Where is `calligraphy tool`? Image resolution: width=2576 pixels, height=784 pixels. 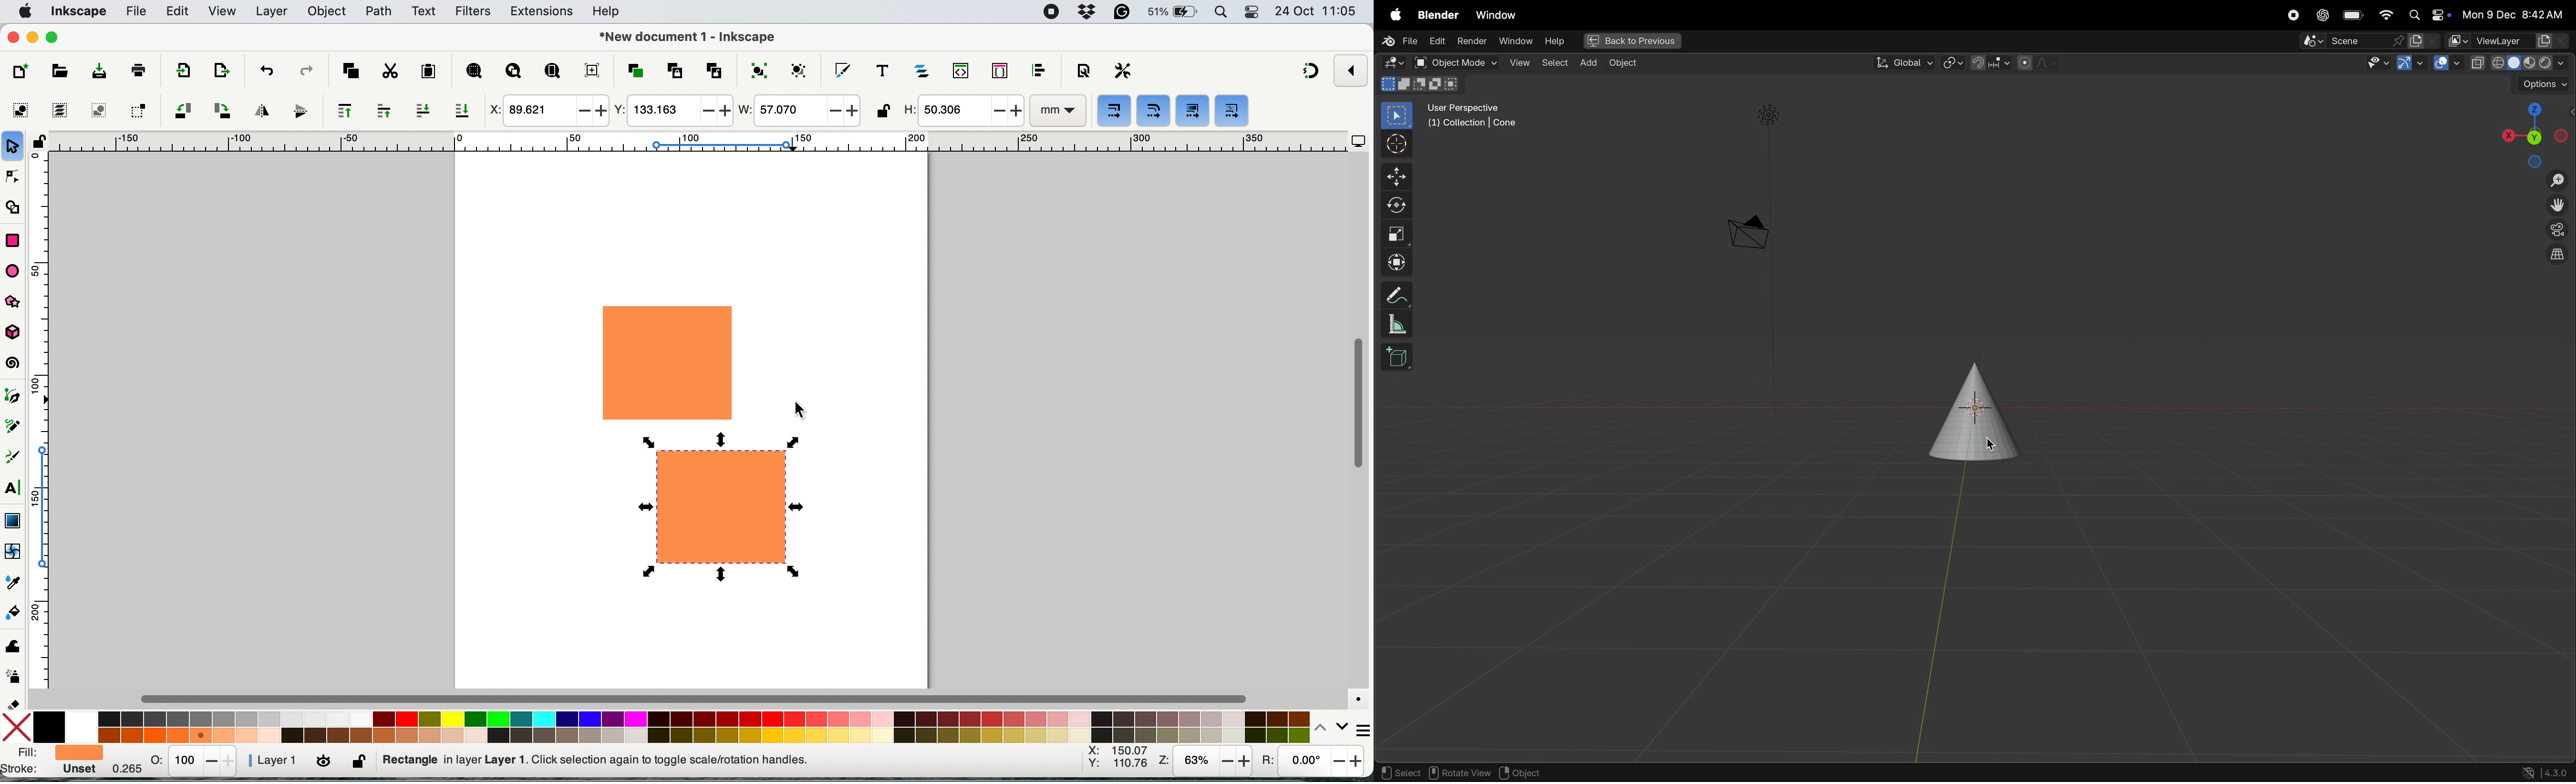
calligraphy tool is located at coordinates (14, 457).